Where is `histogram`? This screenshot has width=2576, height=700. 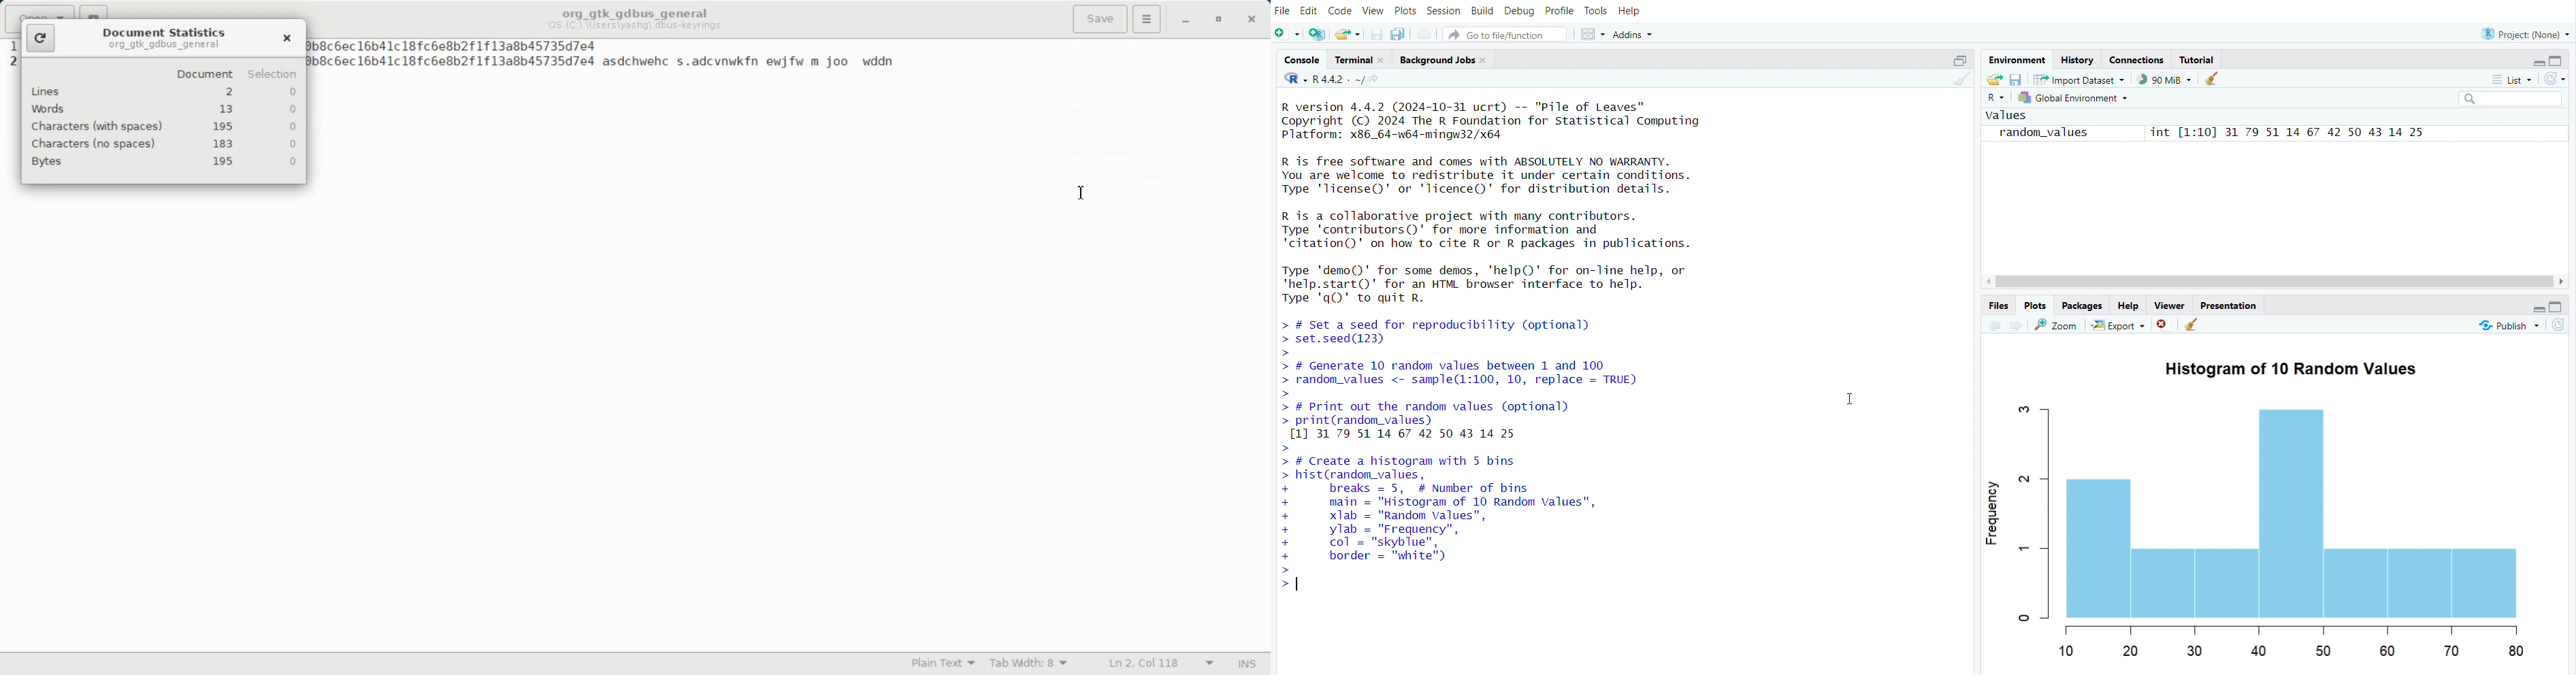
histogram is located at coordinates (2287, 518).